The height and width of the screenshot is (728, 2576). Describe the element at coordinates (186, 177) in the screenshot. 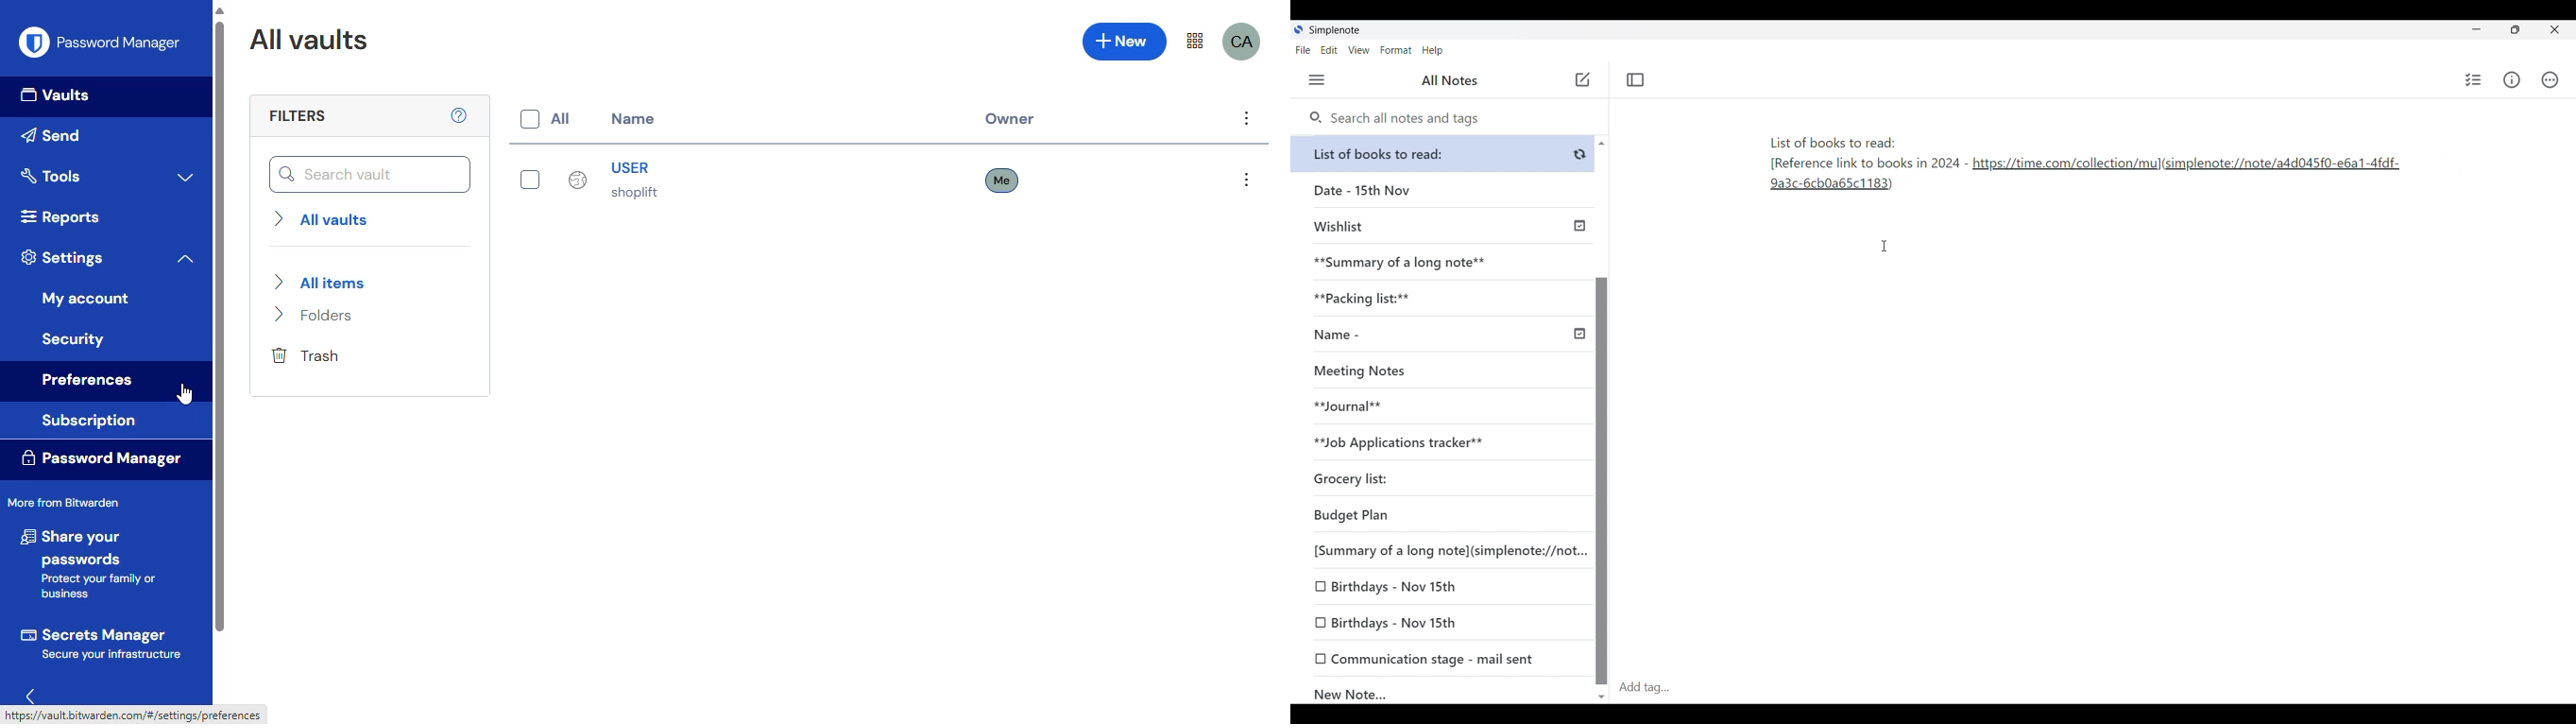

I see `toggle expand` at that location.